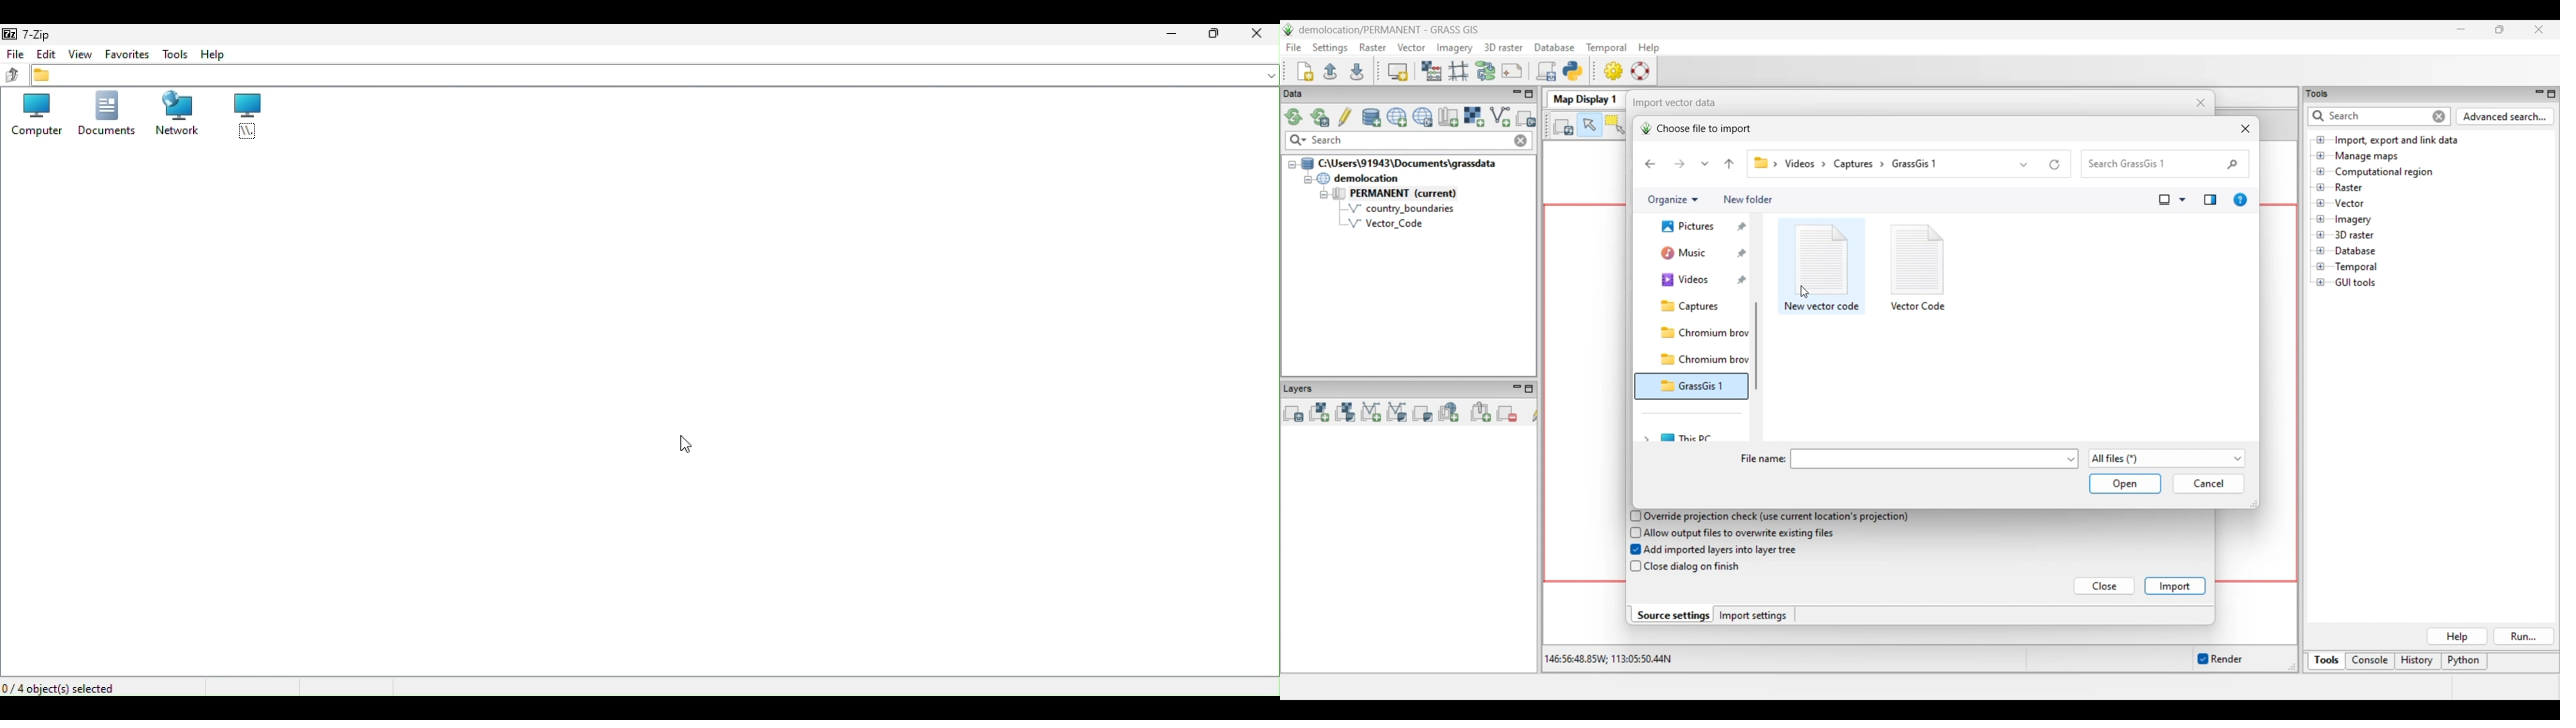  Describe the element at coordinates (82, 52) in the screenshot. I see `view` at that location.